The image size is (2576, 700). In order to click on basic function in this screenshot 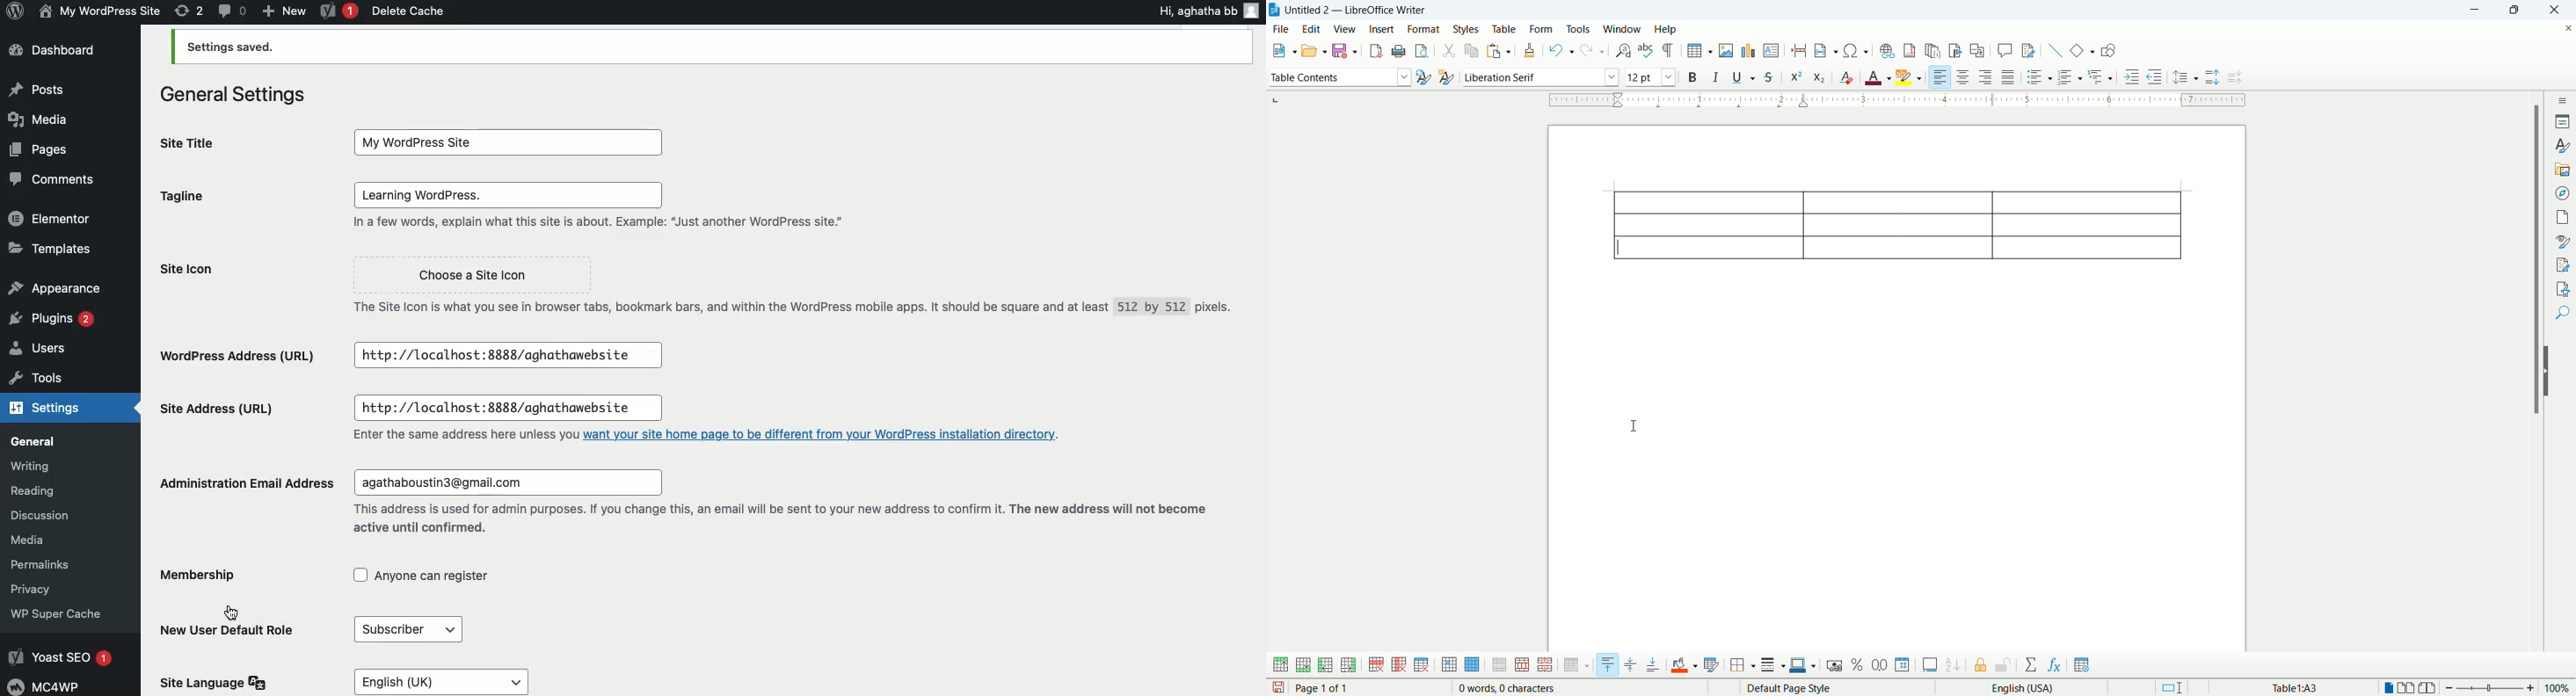, I will do `click(2082, 50)`.